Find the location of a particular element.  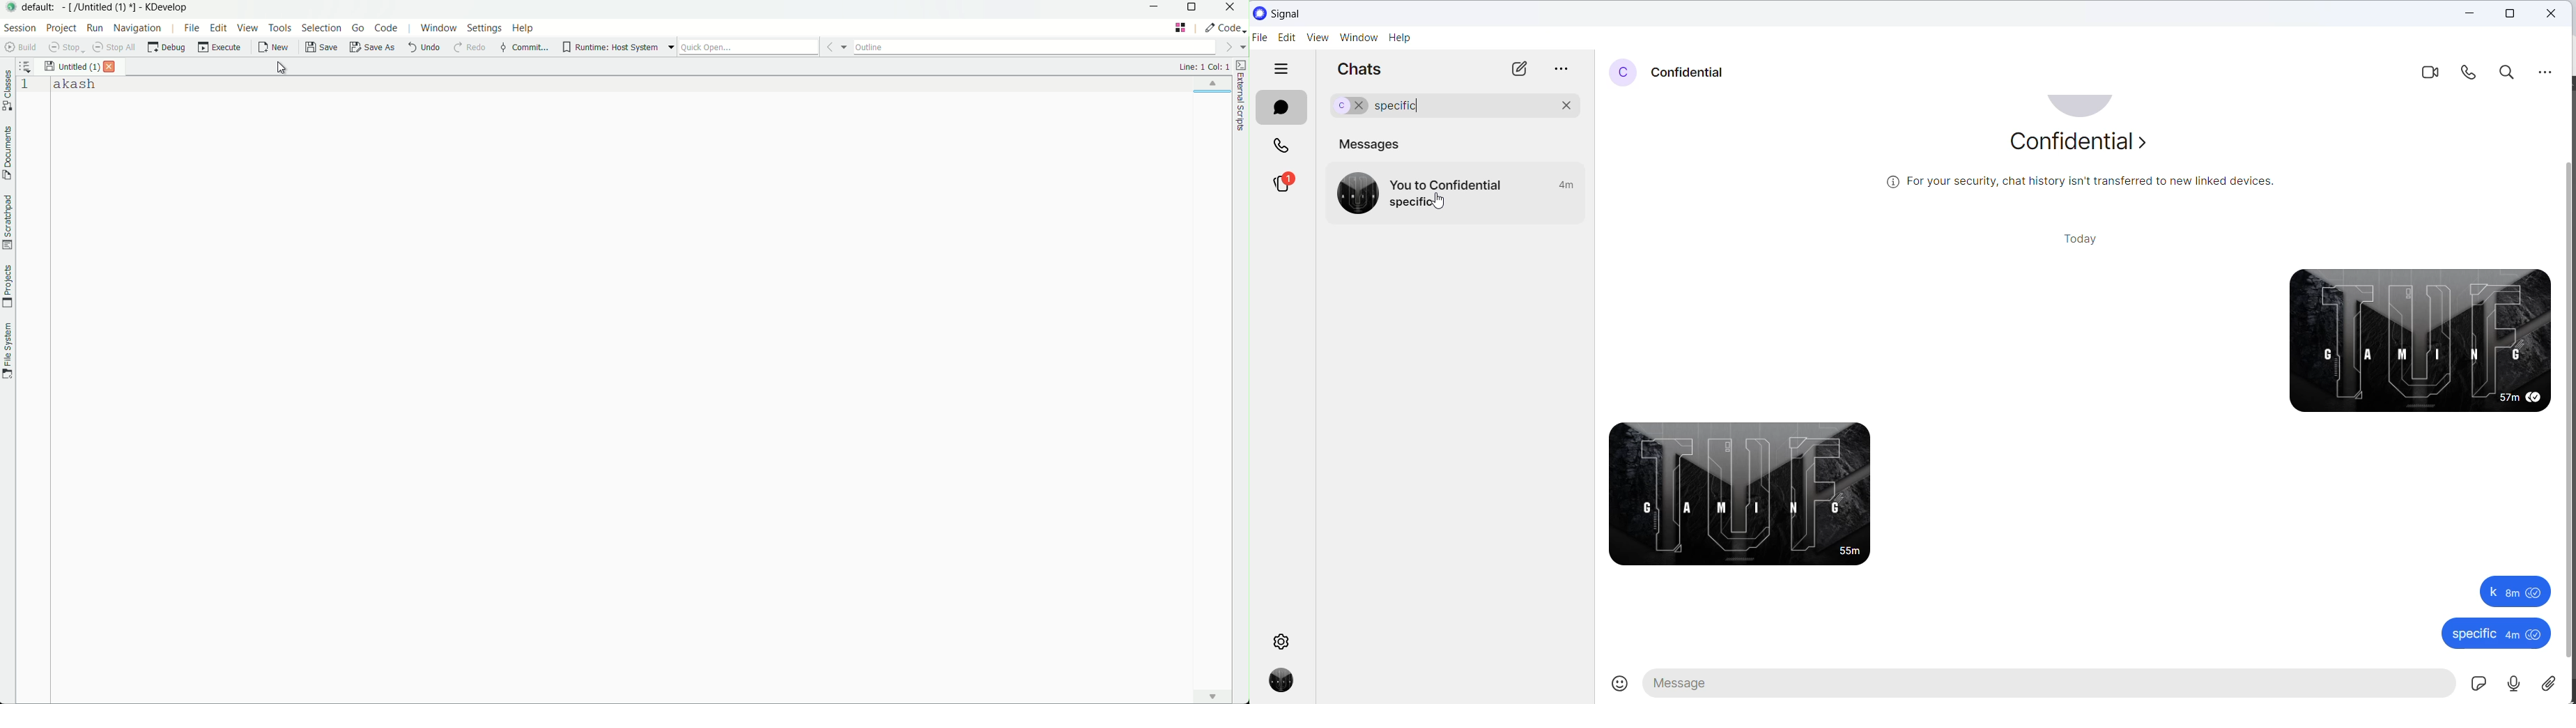

about contact is located at coordinates (2081, 145).